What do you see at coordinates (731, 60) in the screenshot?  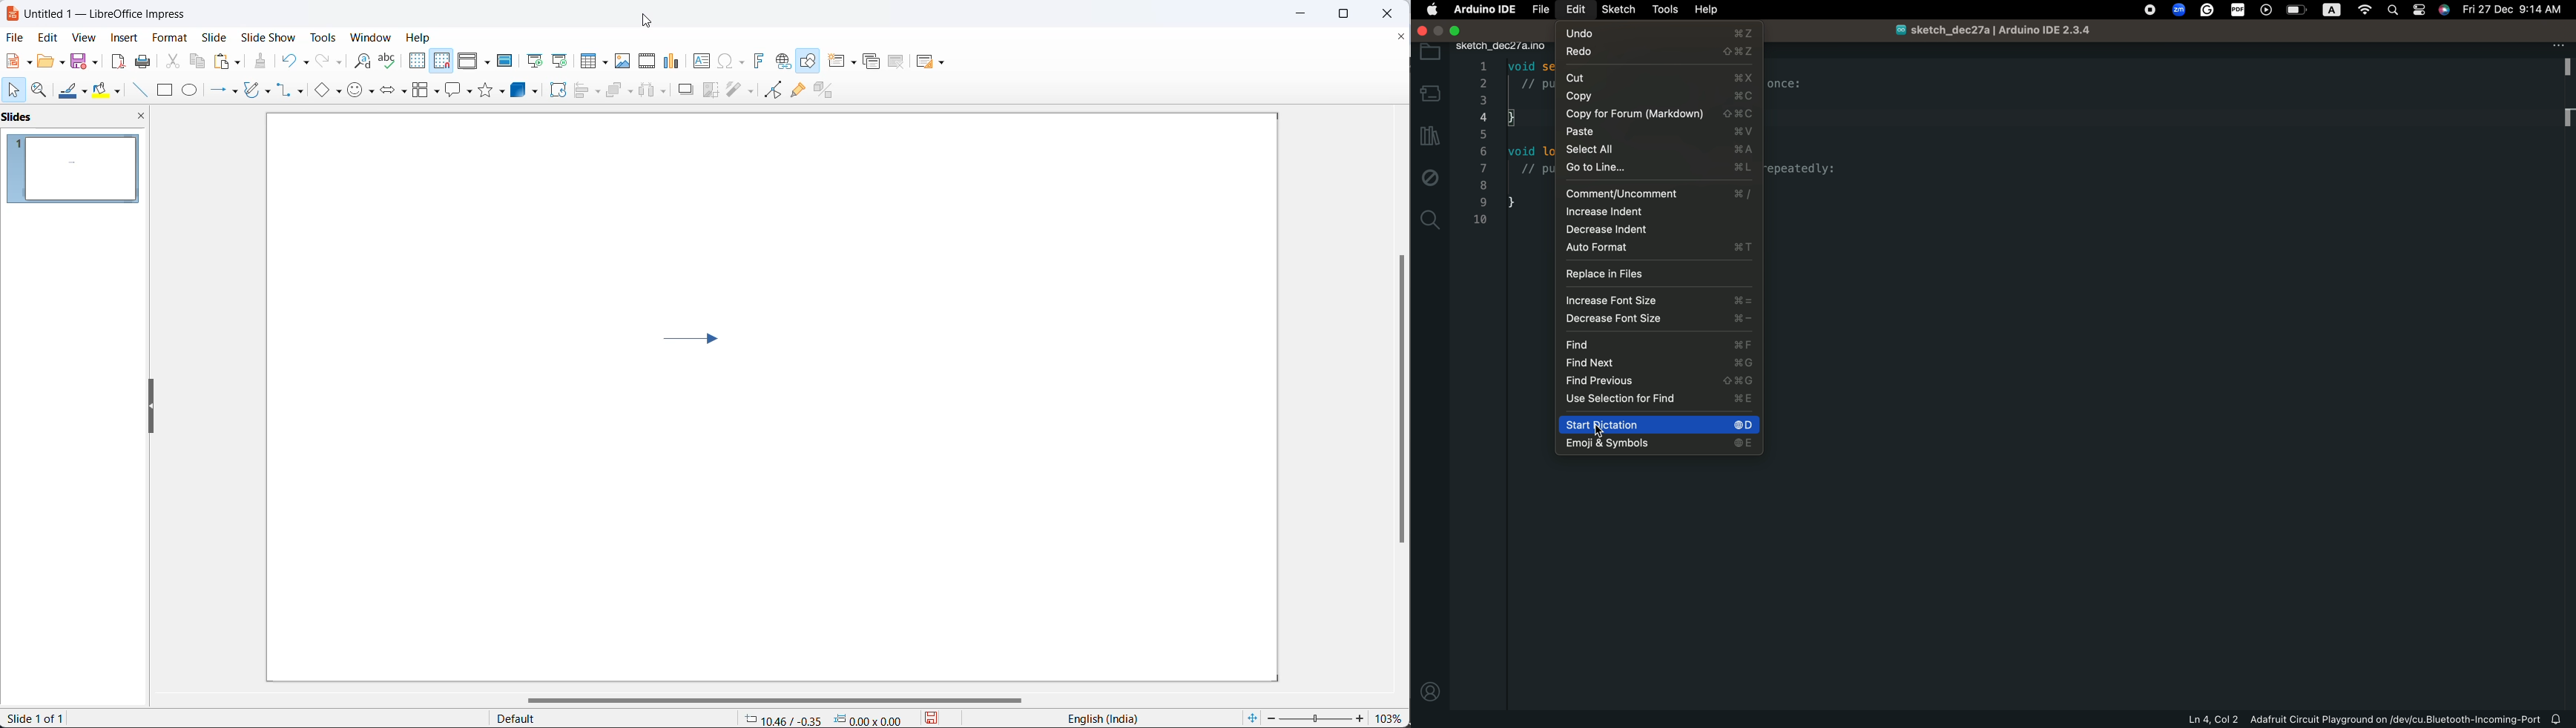 I see `insert special characters` at bounding box center [731, 60].